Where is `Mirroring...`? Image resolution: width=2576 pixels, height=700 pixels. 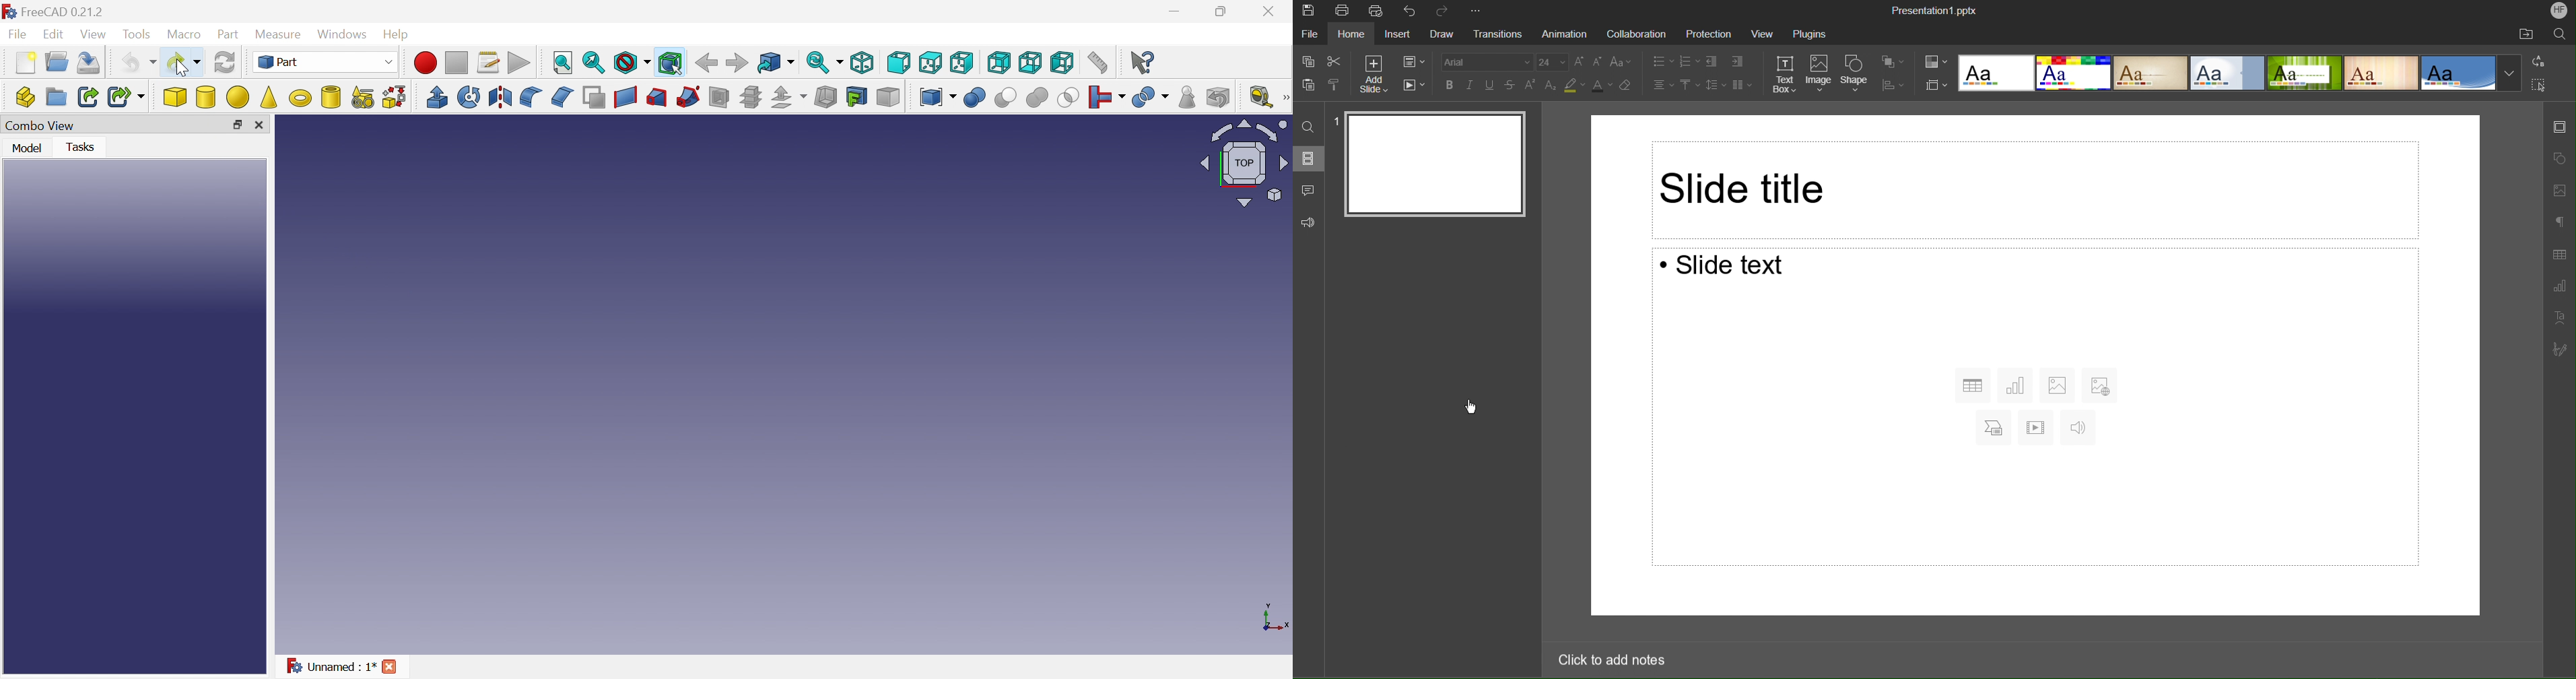 Mirroring... is located at coordinates (499, 97).